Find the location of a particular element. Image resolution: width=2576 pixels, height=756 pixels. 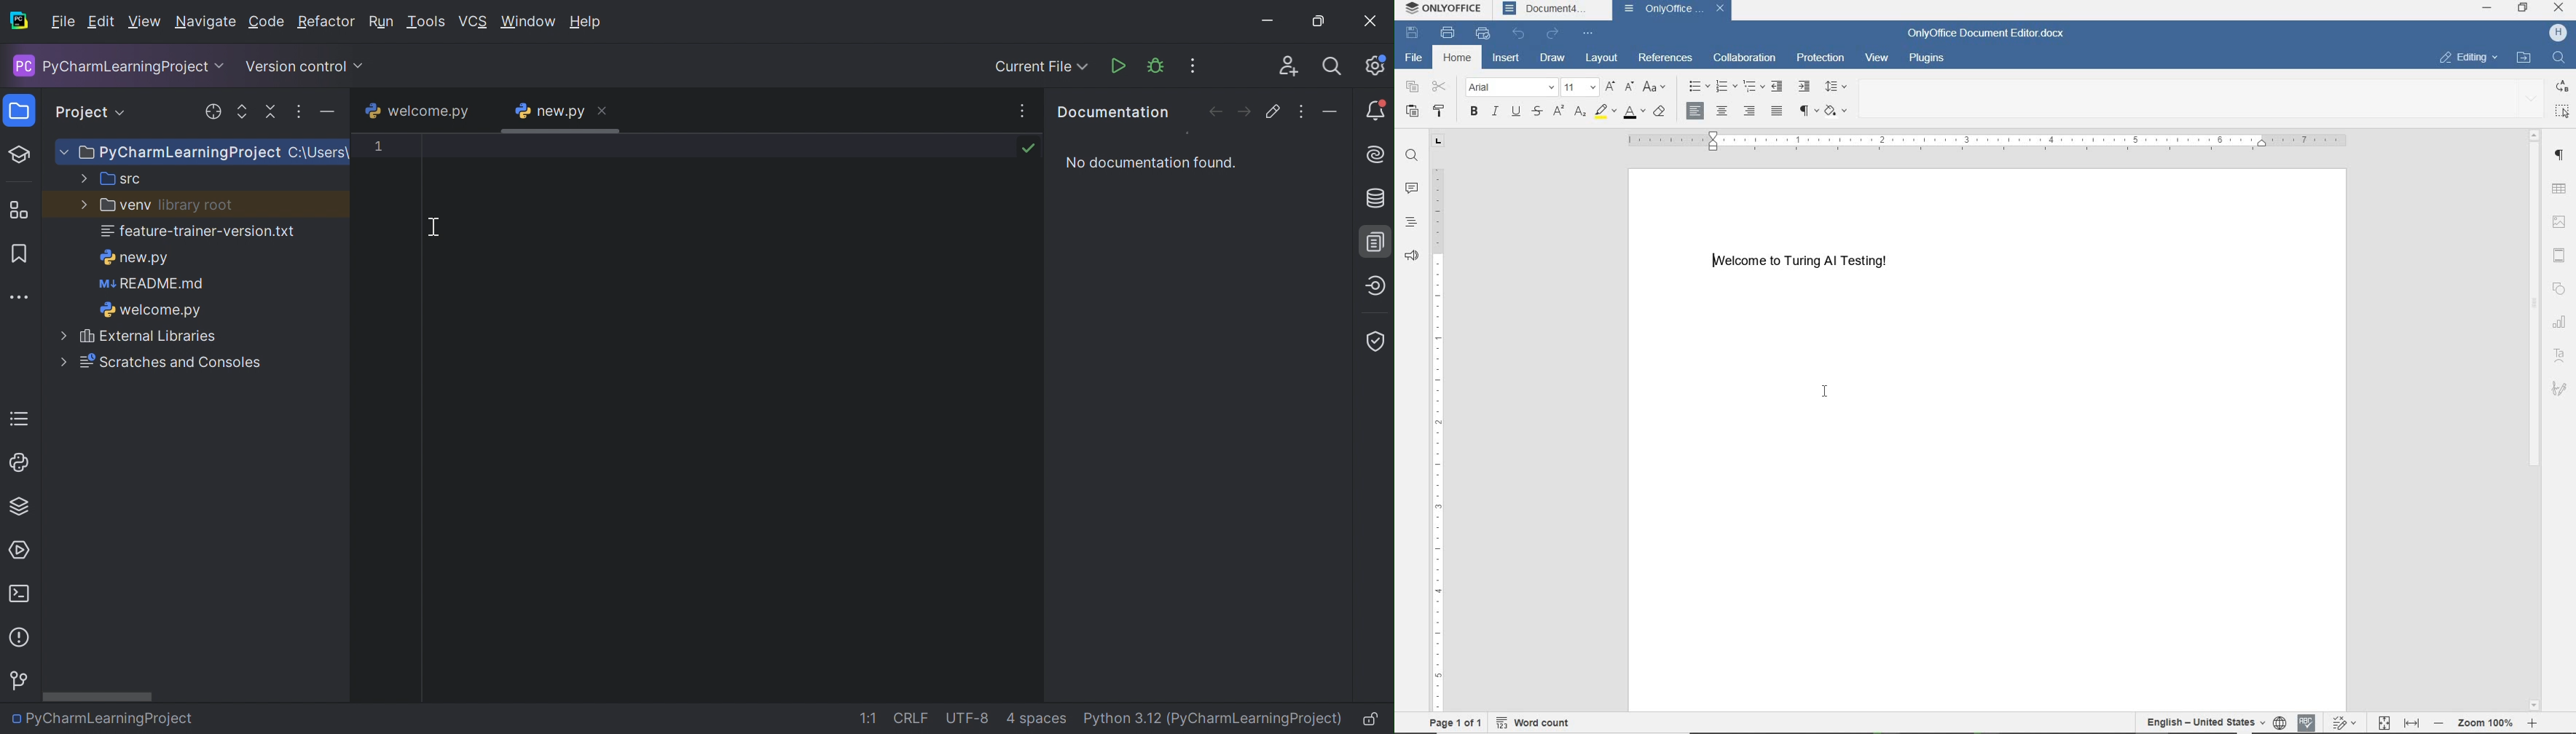

- Zoom 100% + is located at coordinates (2485, 725).